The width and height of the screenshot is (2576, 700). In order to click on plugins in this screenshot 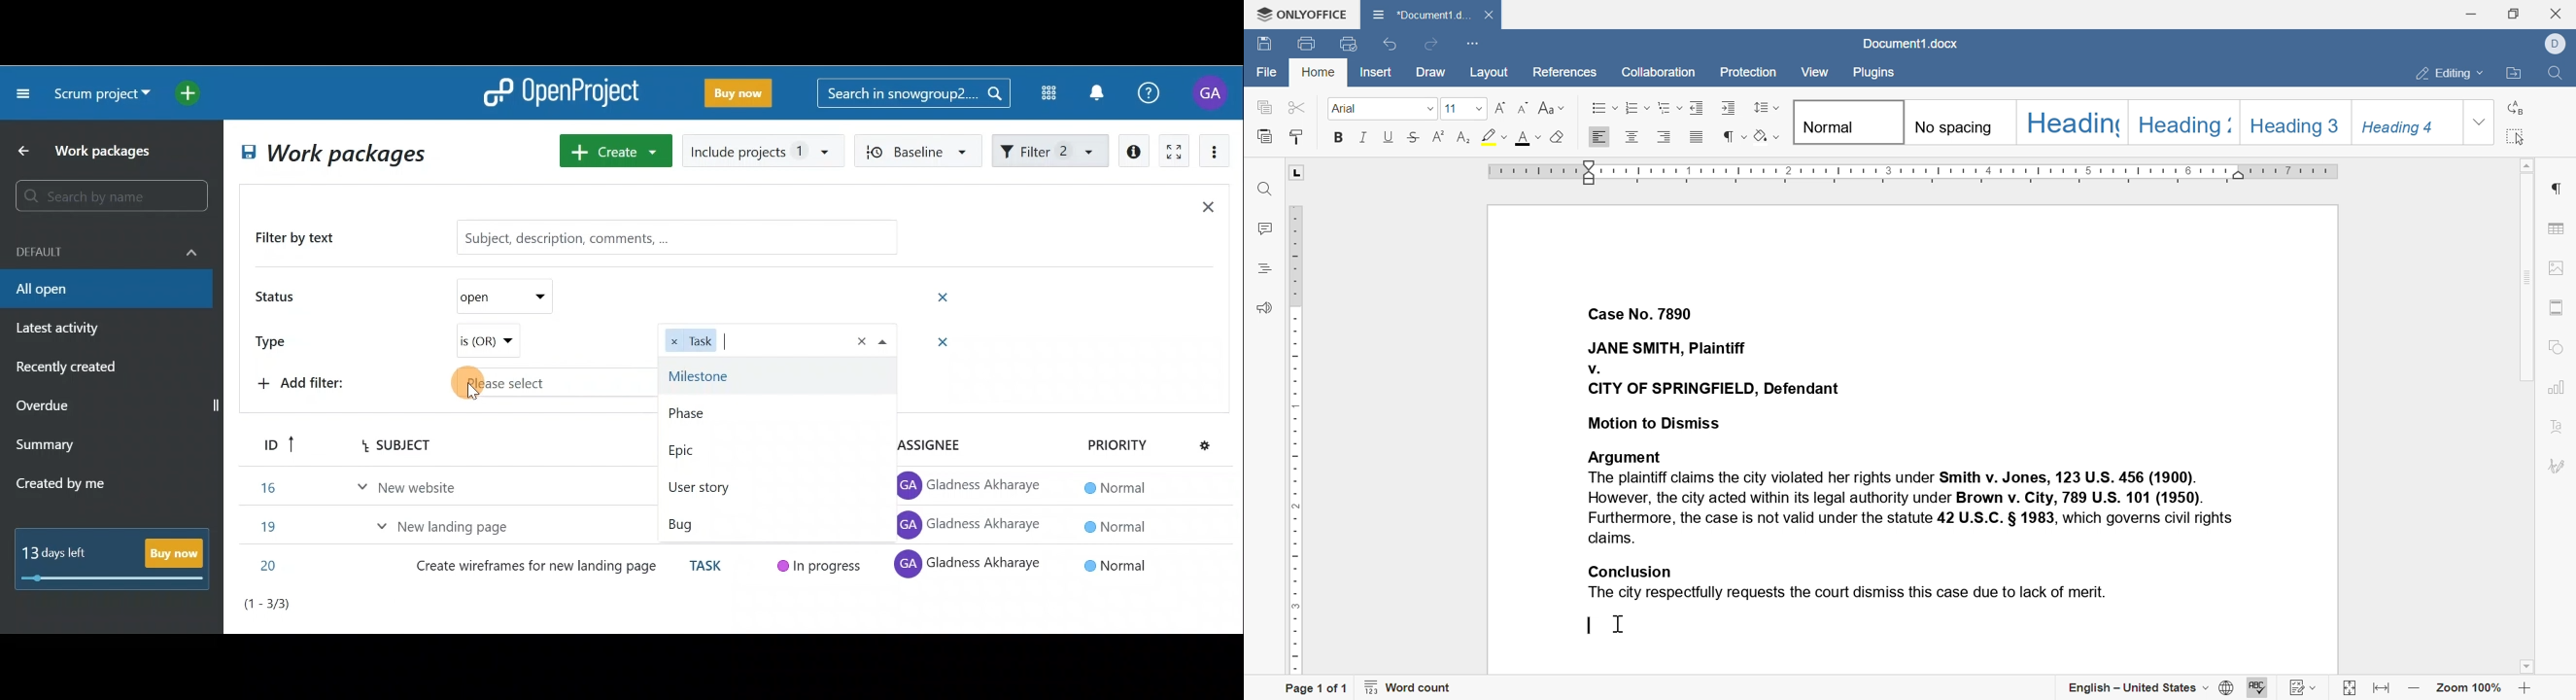, I will do `click(1875, 74)`.